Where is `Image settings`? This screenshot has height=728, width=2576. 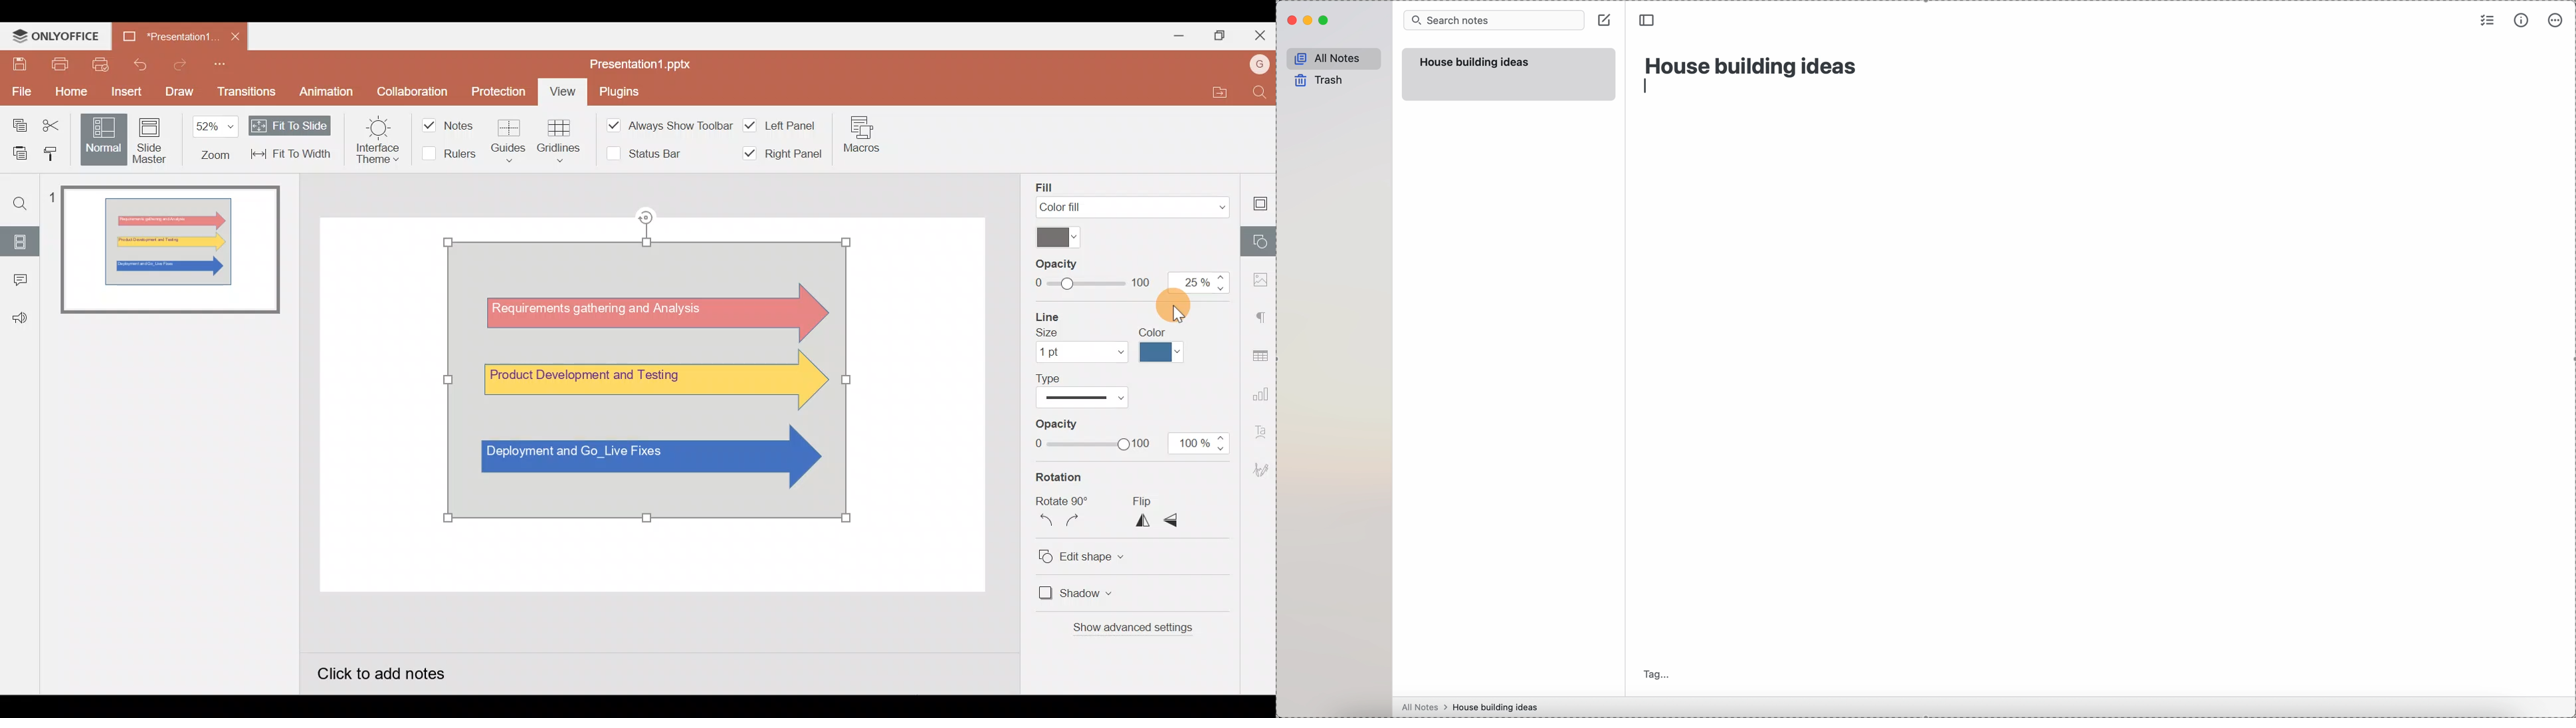
Image settings is located at coordinates (1258, 277).